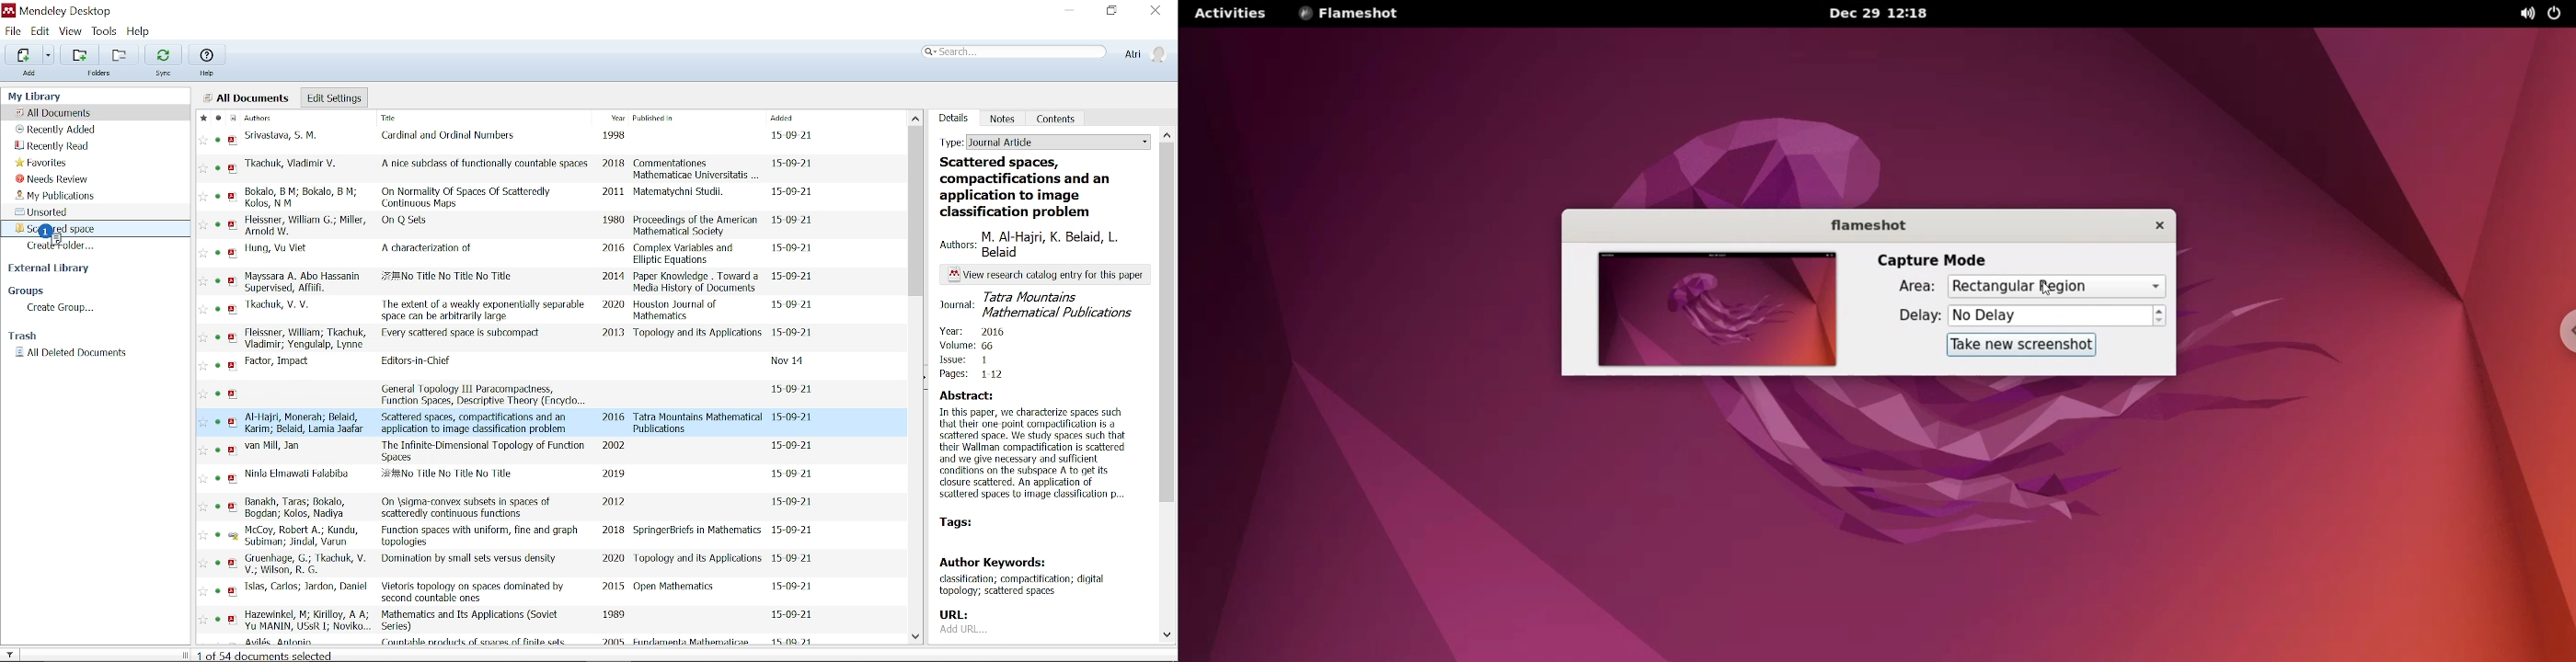 Image resolution: width=2576 pixels, height=672 pixels. I want to click on authors, so click(287, 307).